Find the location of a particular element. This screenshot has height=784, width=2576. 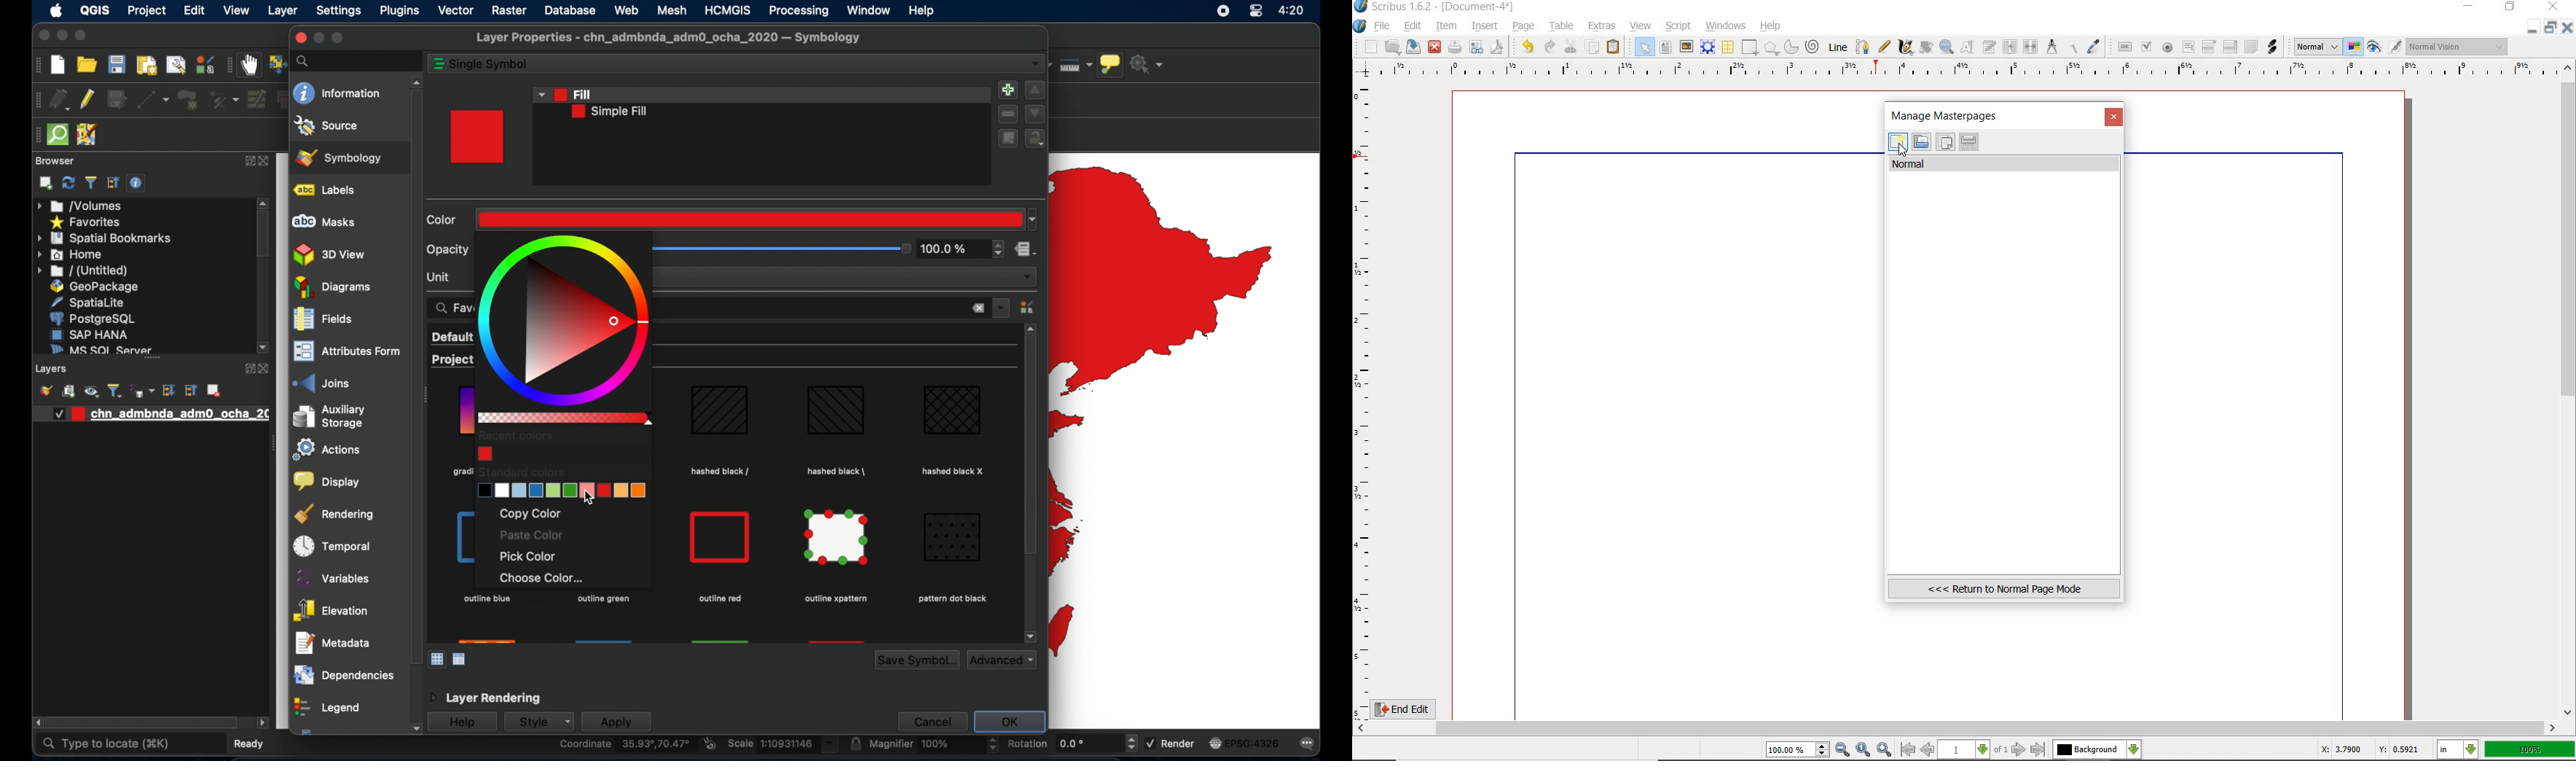

Gradient preview  is located at coordinates (838, 538).